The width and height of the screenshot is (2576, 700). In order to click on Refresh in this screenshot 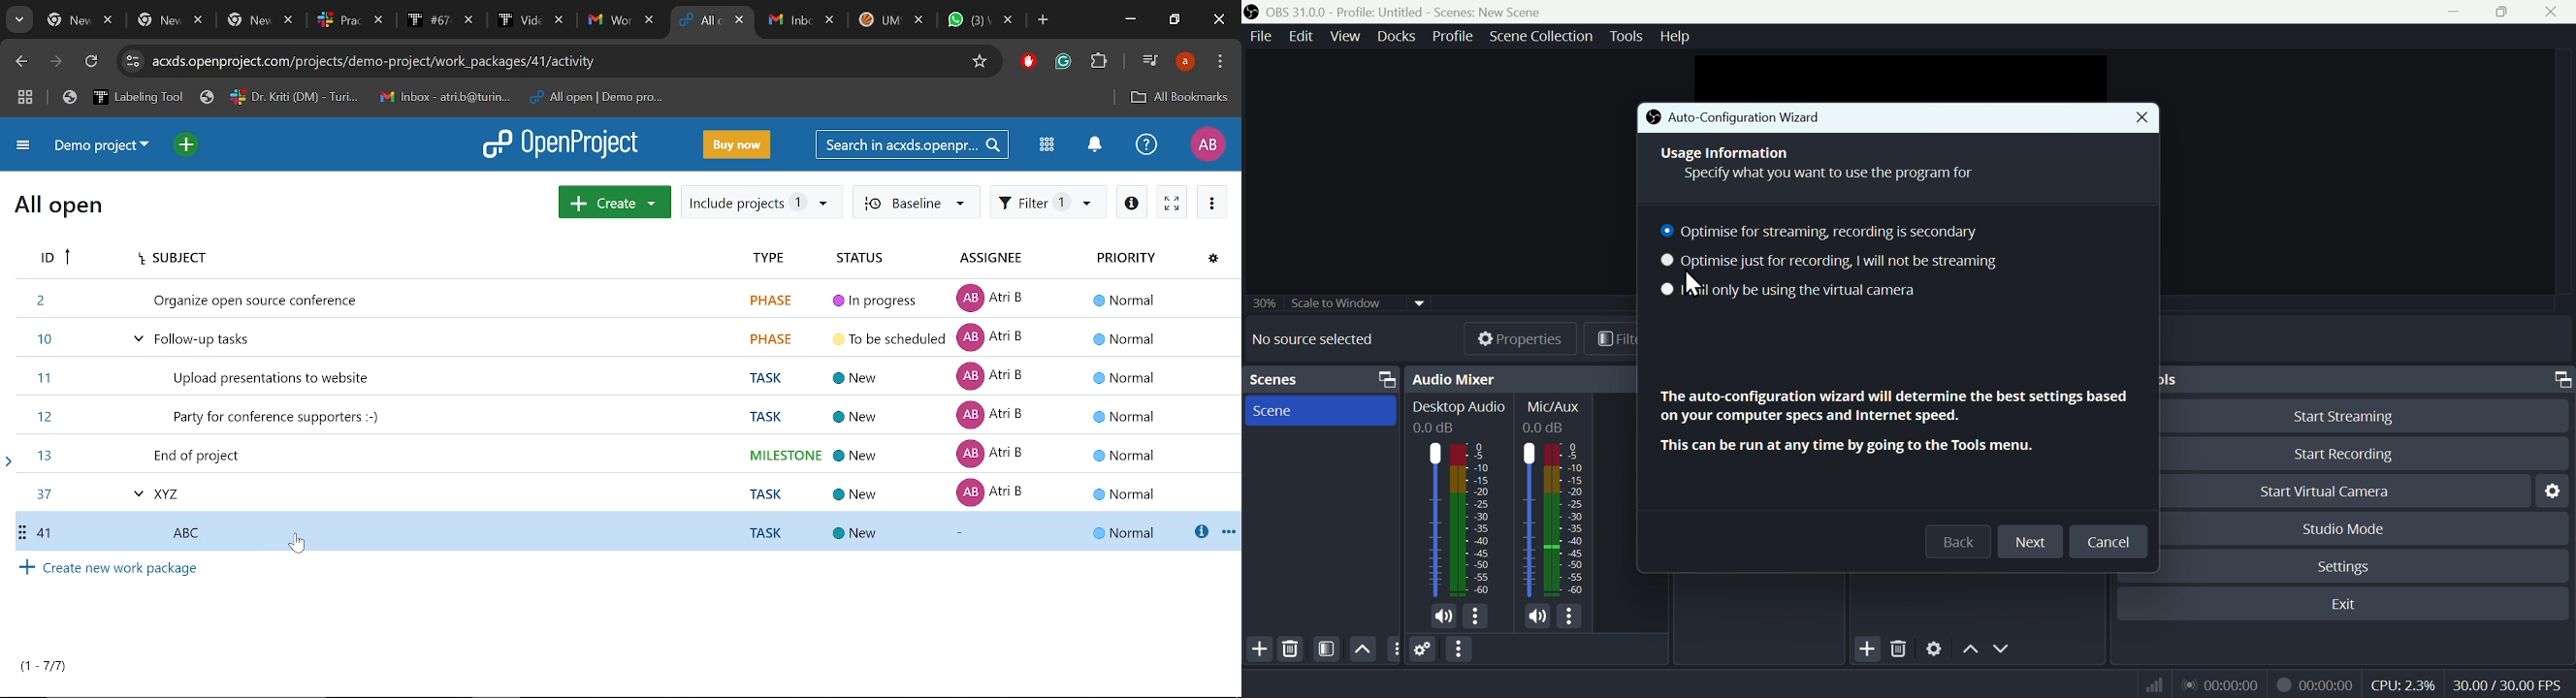, I will do `click(90, 63)`.